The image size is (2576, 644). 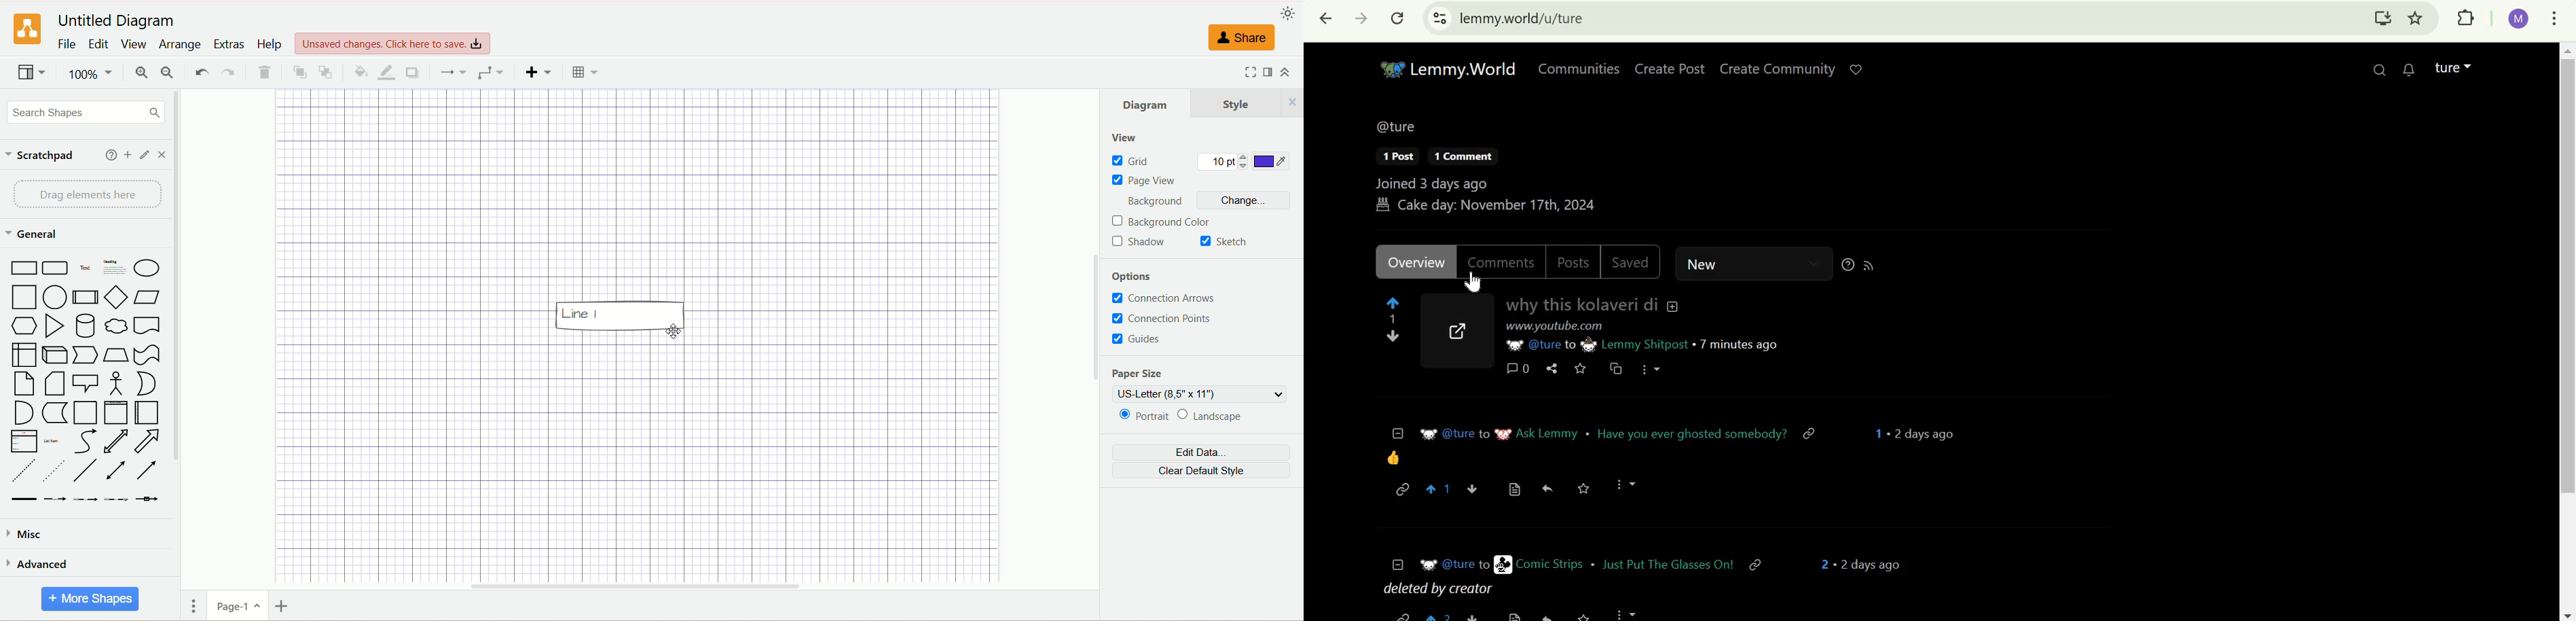 I want to click on change, so click(x=1245, y=200).